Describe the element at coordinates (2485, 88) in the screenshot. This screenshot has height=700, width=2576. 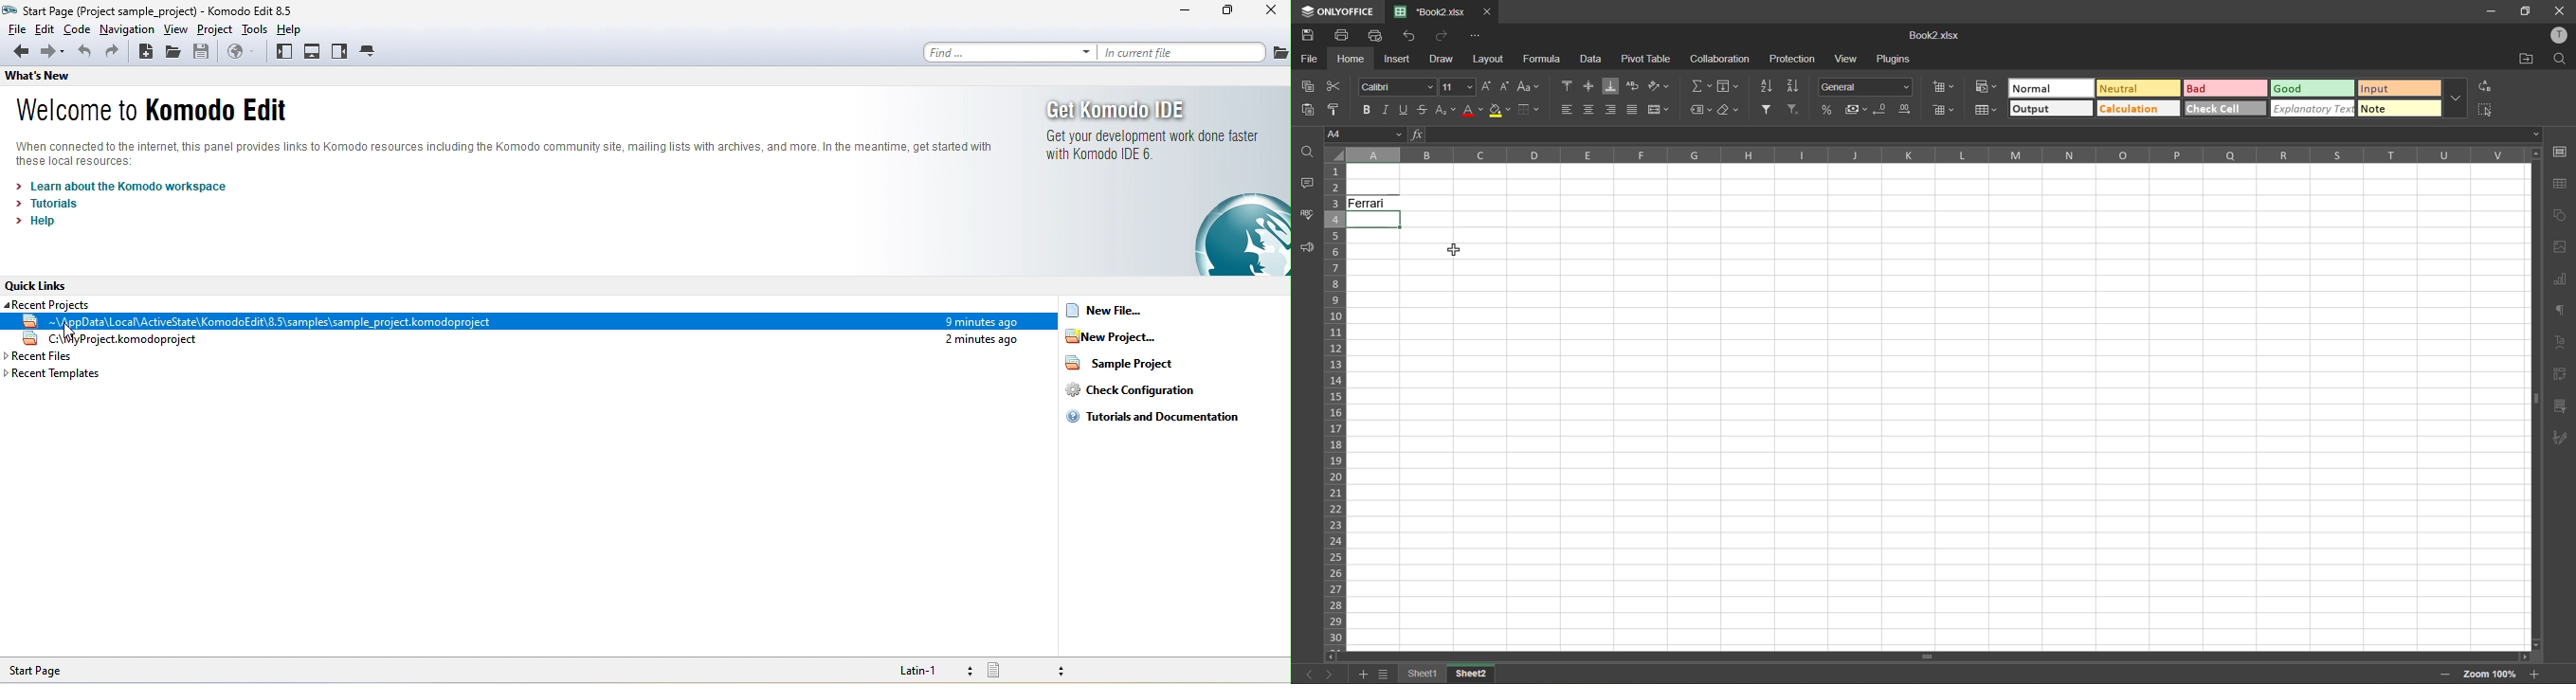
I see `replace` at that location.